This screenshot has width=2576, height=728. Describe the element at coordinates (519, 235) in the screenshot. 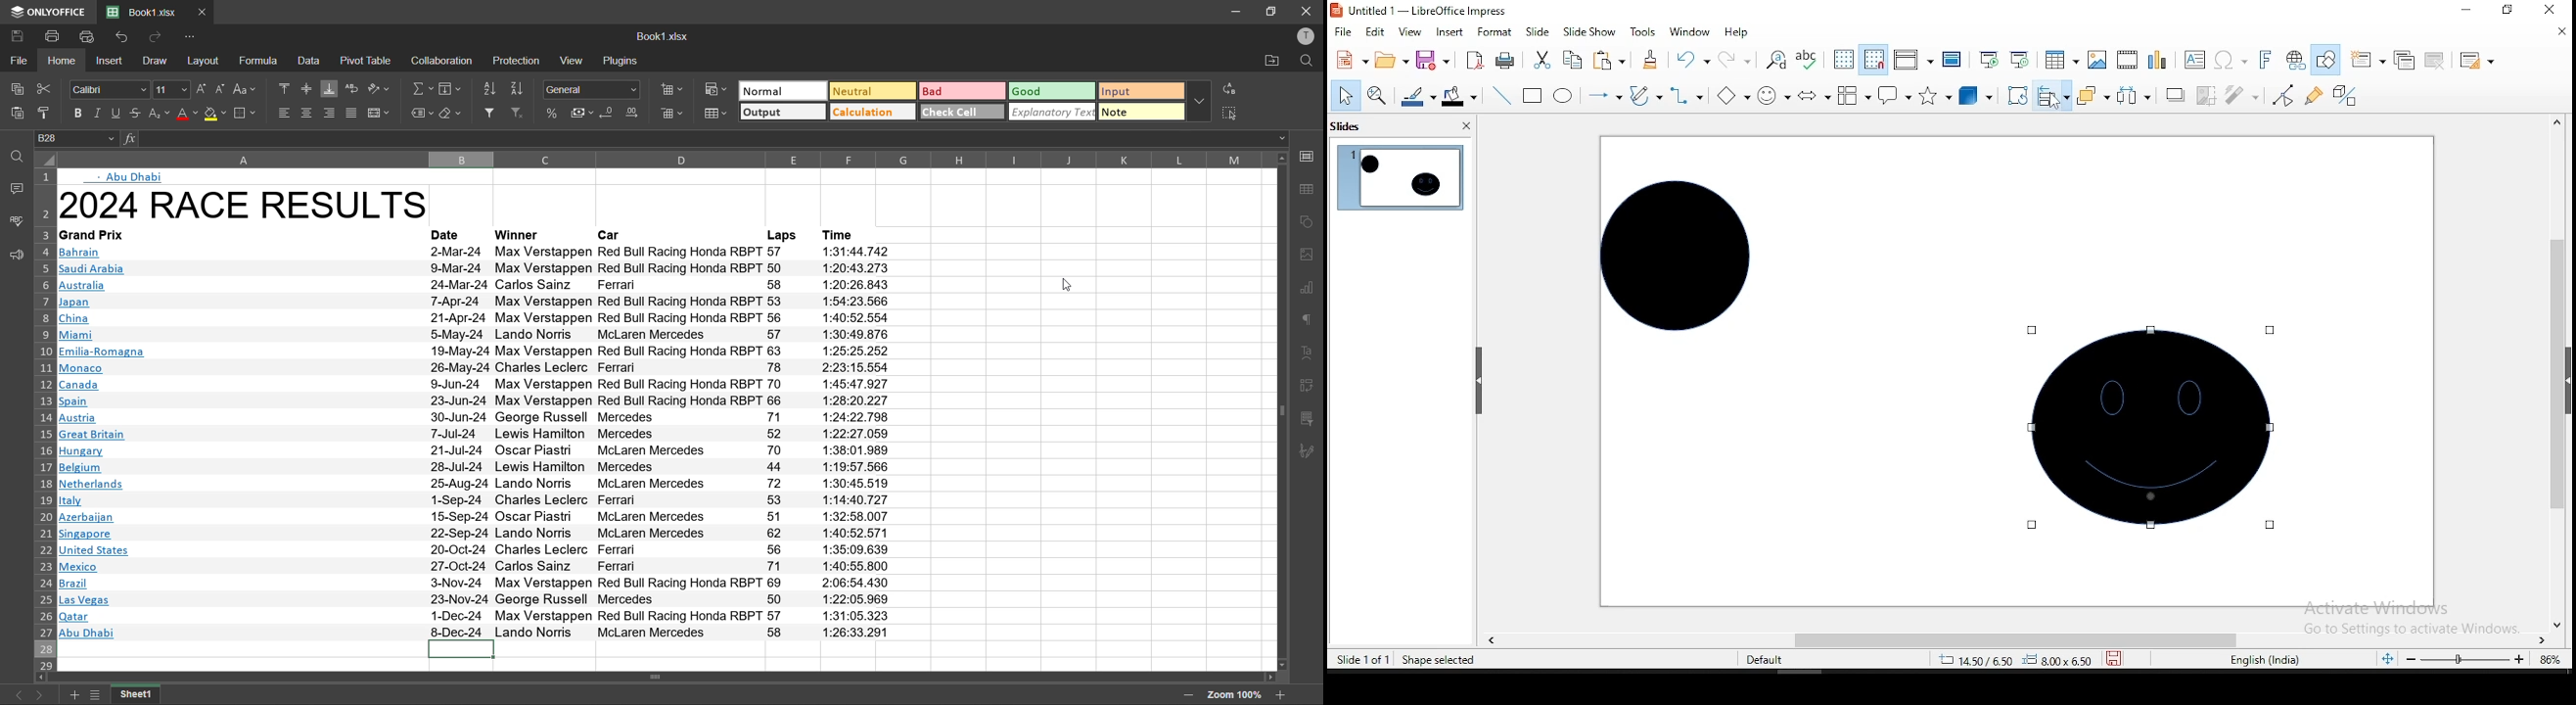

I see `Winner` at that location.